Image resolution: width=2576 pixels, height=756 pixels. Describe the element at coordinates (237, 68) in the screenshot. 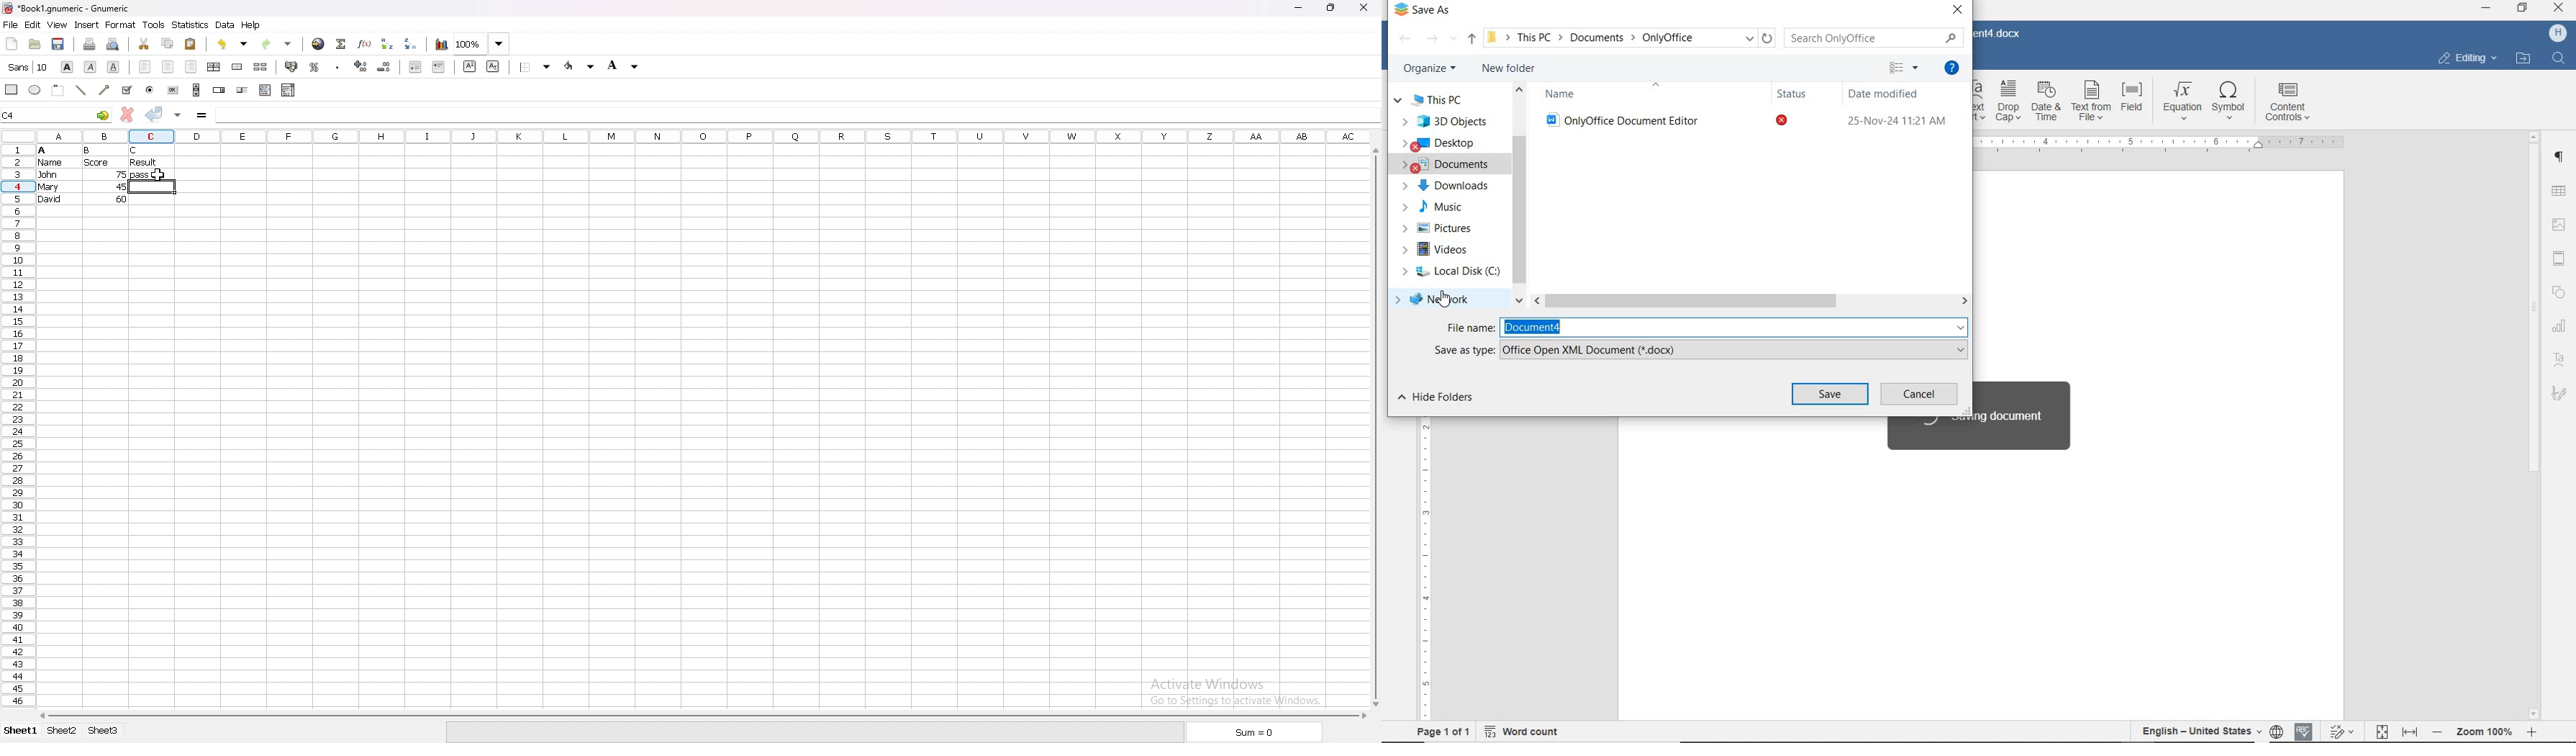

I see `merged cell` at that location.